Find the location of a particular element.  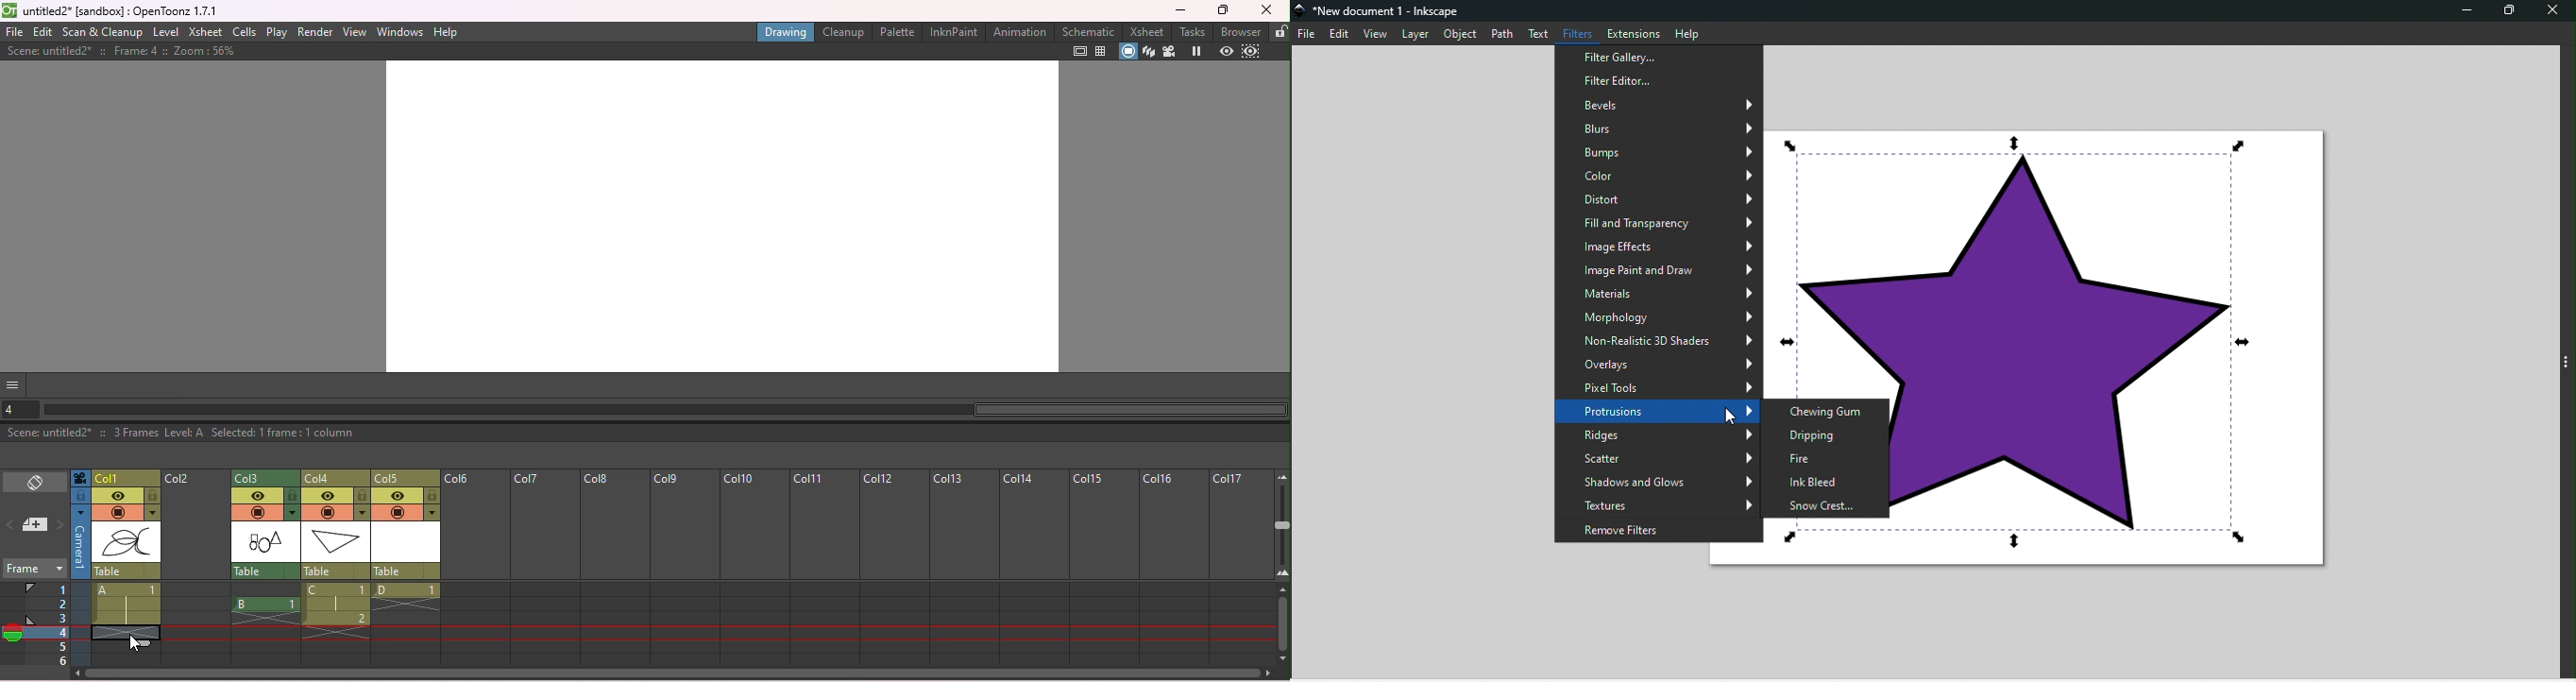

sideBar toggle is located at coordinates (2566, 364).